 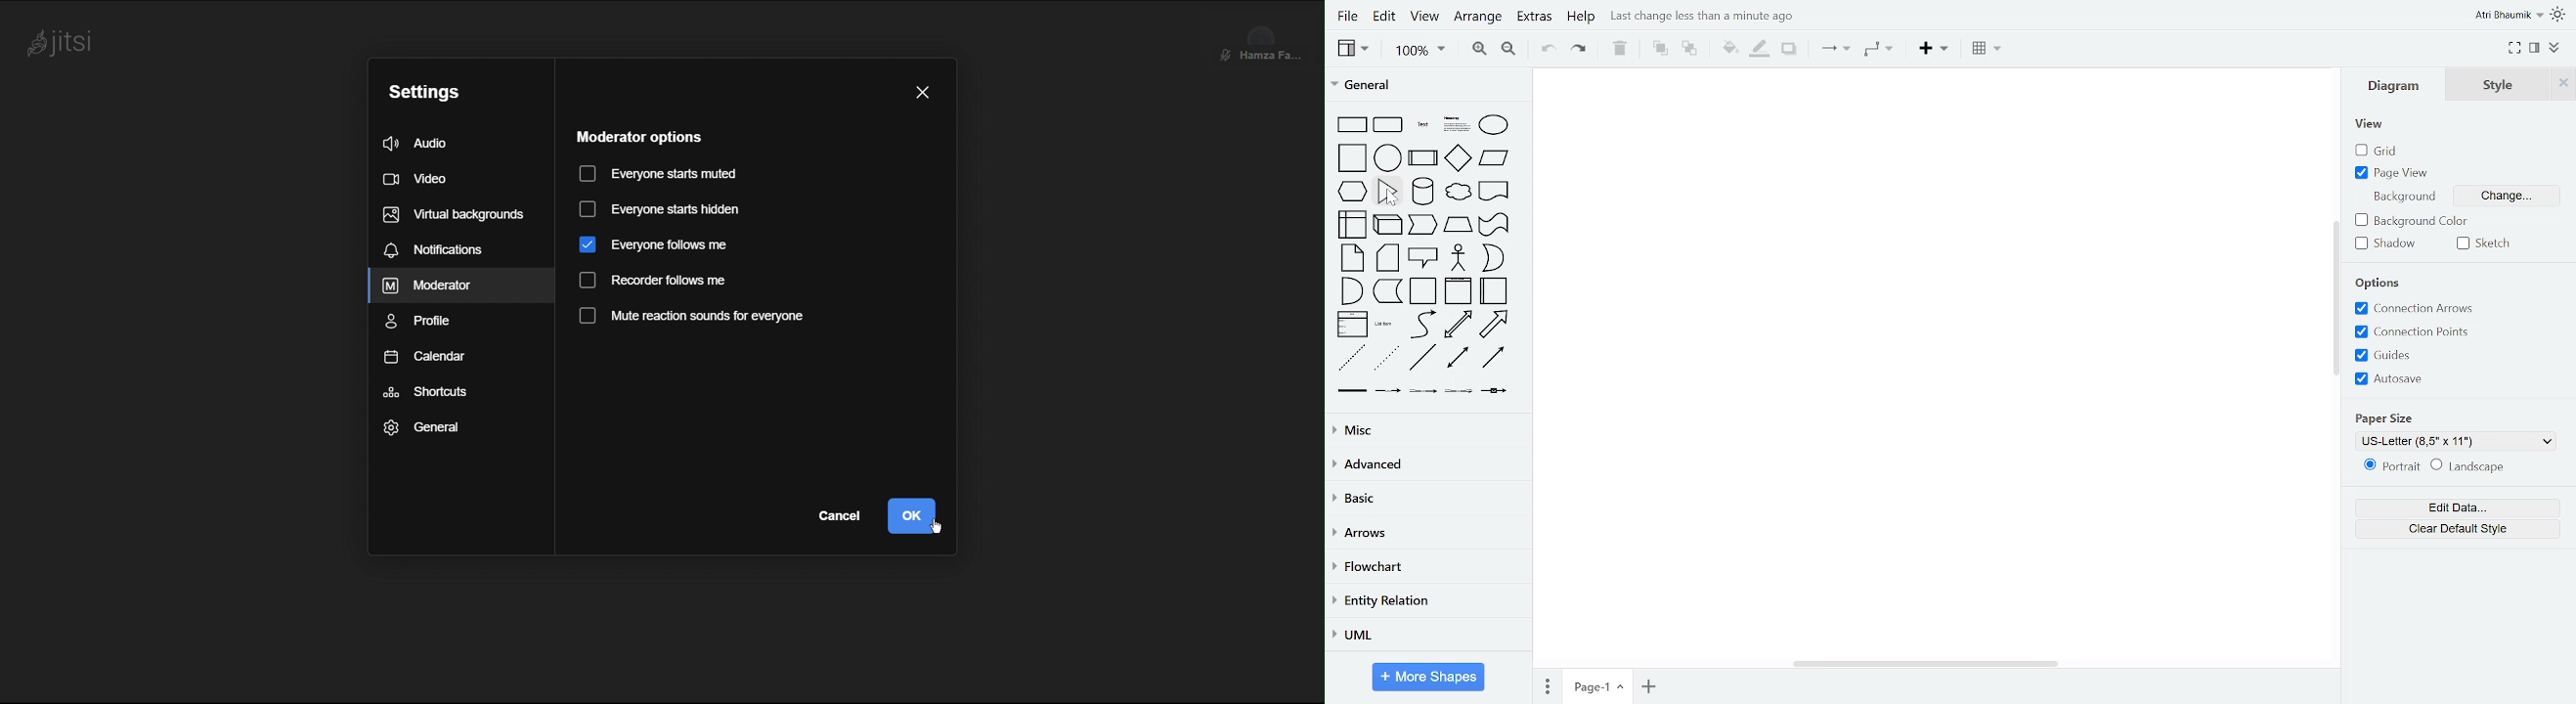 What do you see at coordinates (2393, 172) in the screenshot?
I see `page view` at bounding box center [2393, 172].